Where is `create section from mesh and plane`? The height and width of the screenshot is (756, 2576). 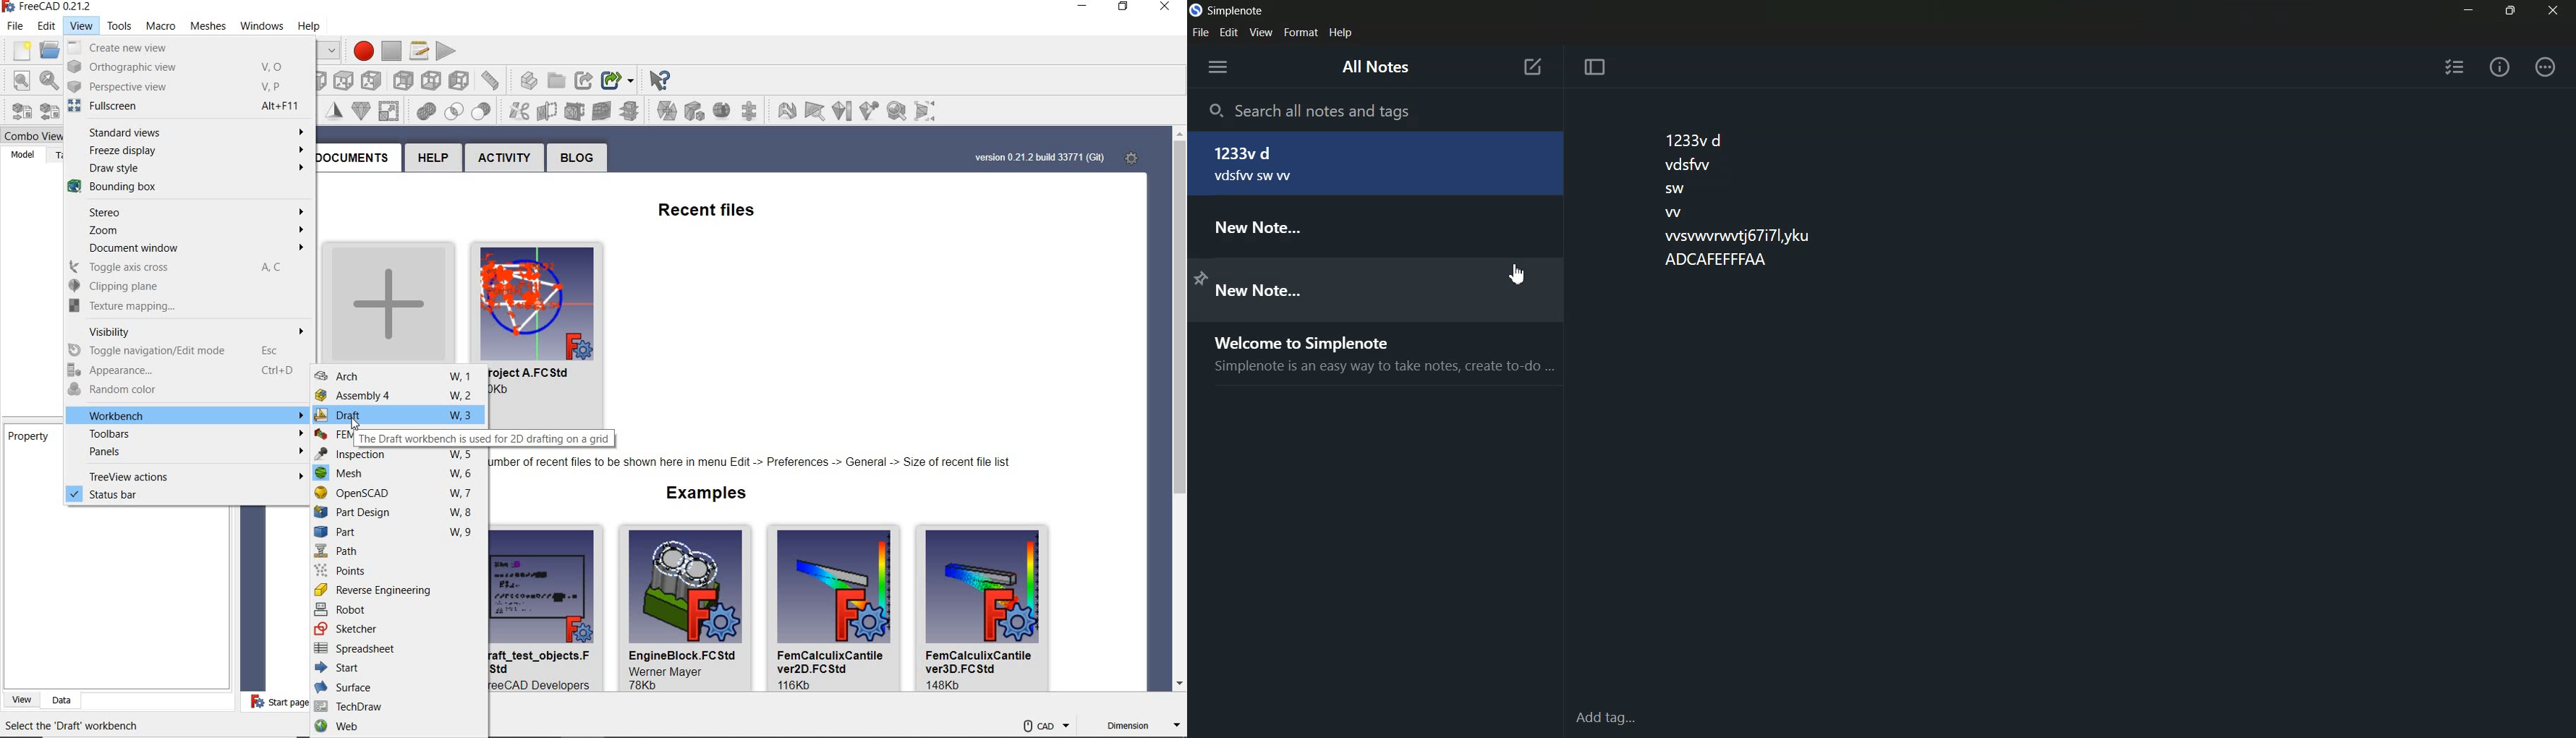
create section from mesh and plane is located at coordinates (577, 110).